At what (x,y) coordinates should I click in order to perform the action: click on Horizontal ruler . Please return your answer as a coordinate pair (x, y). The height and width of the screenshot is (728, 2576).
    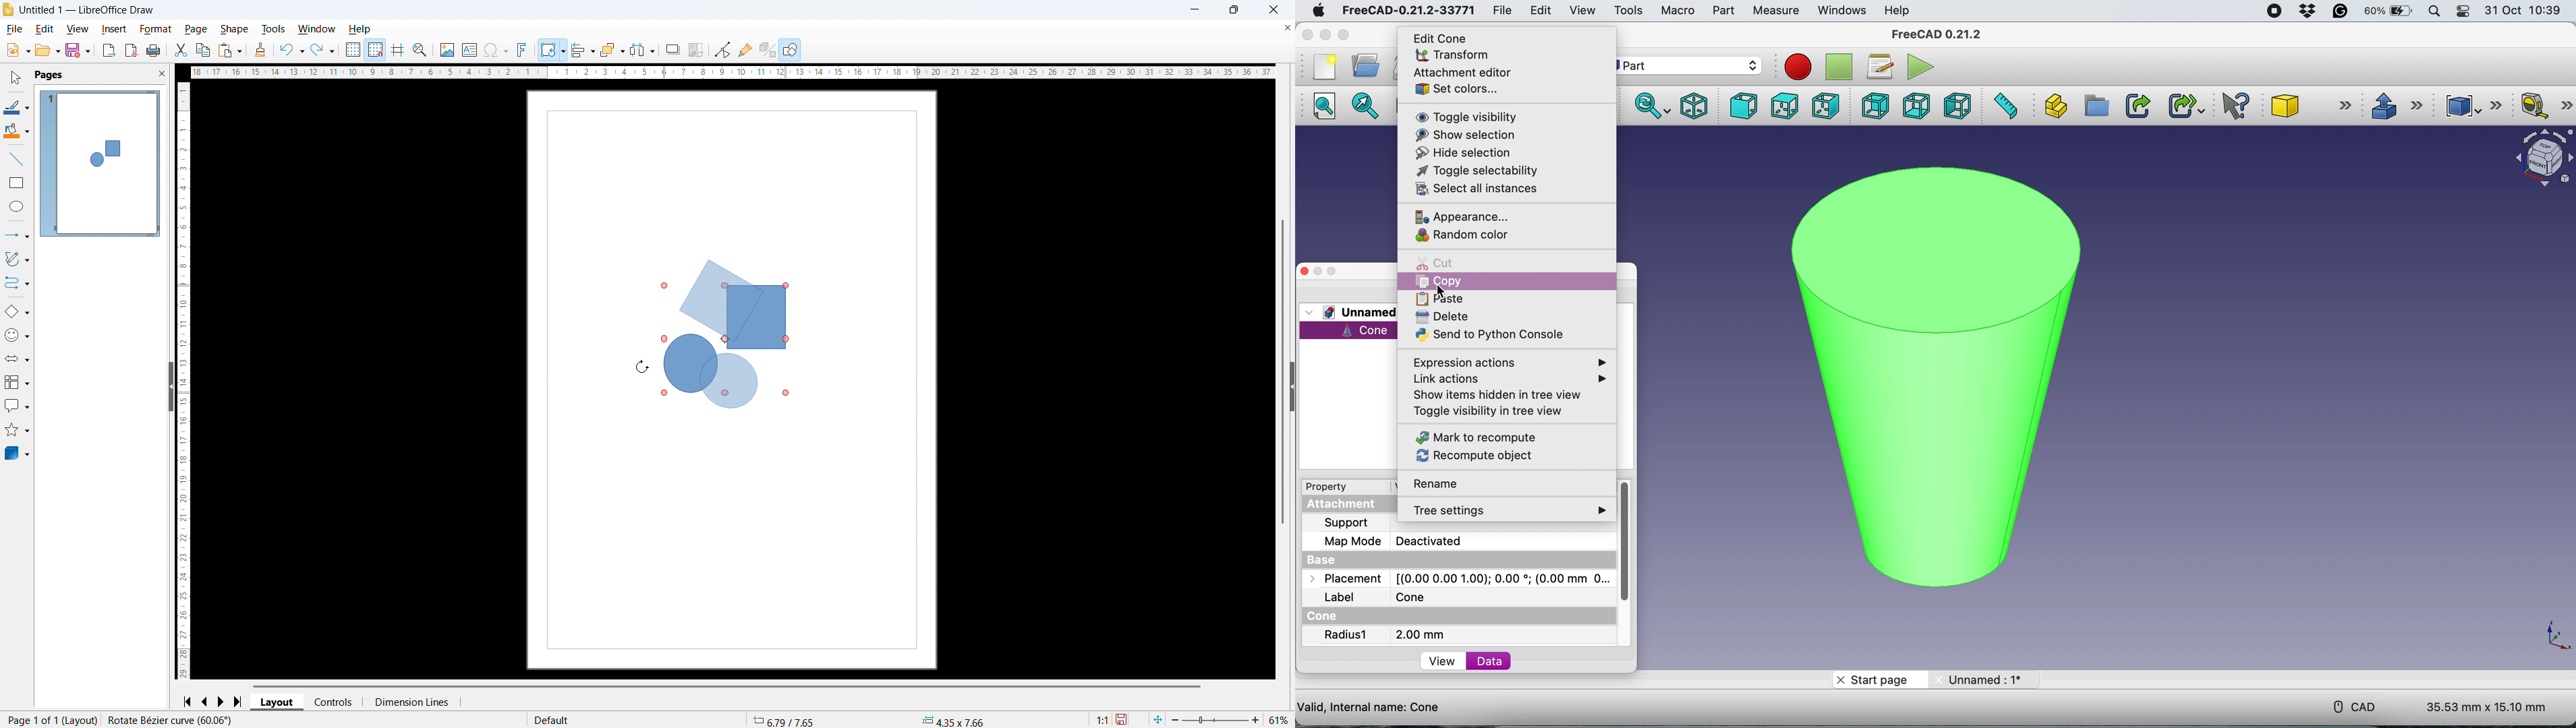
    Looking at the image, I should click on (732, 72).